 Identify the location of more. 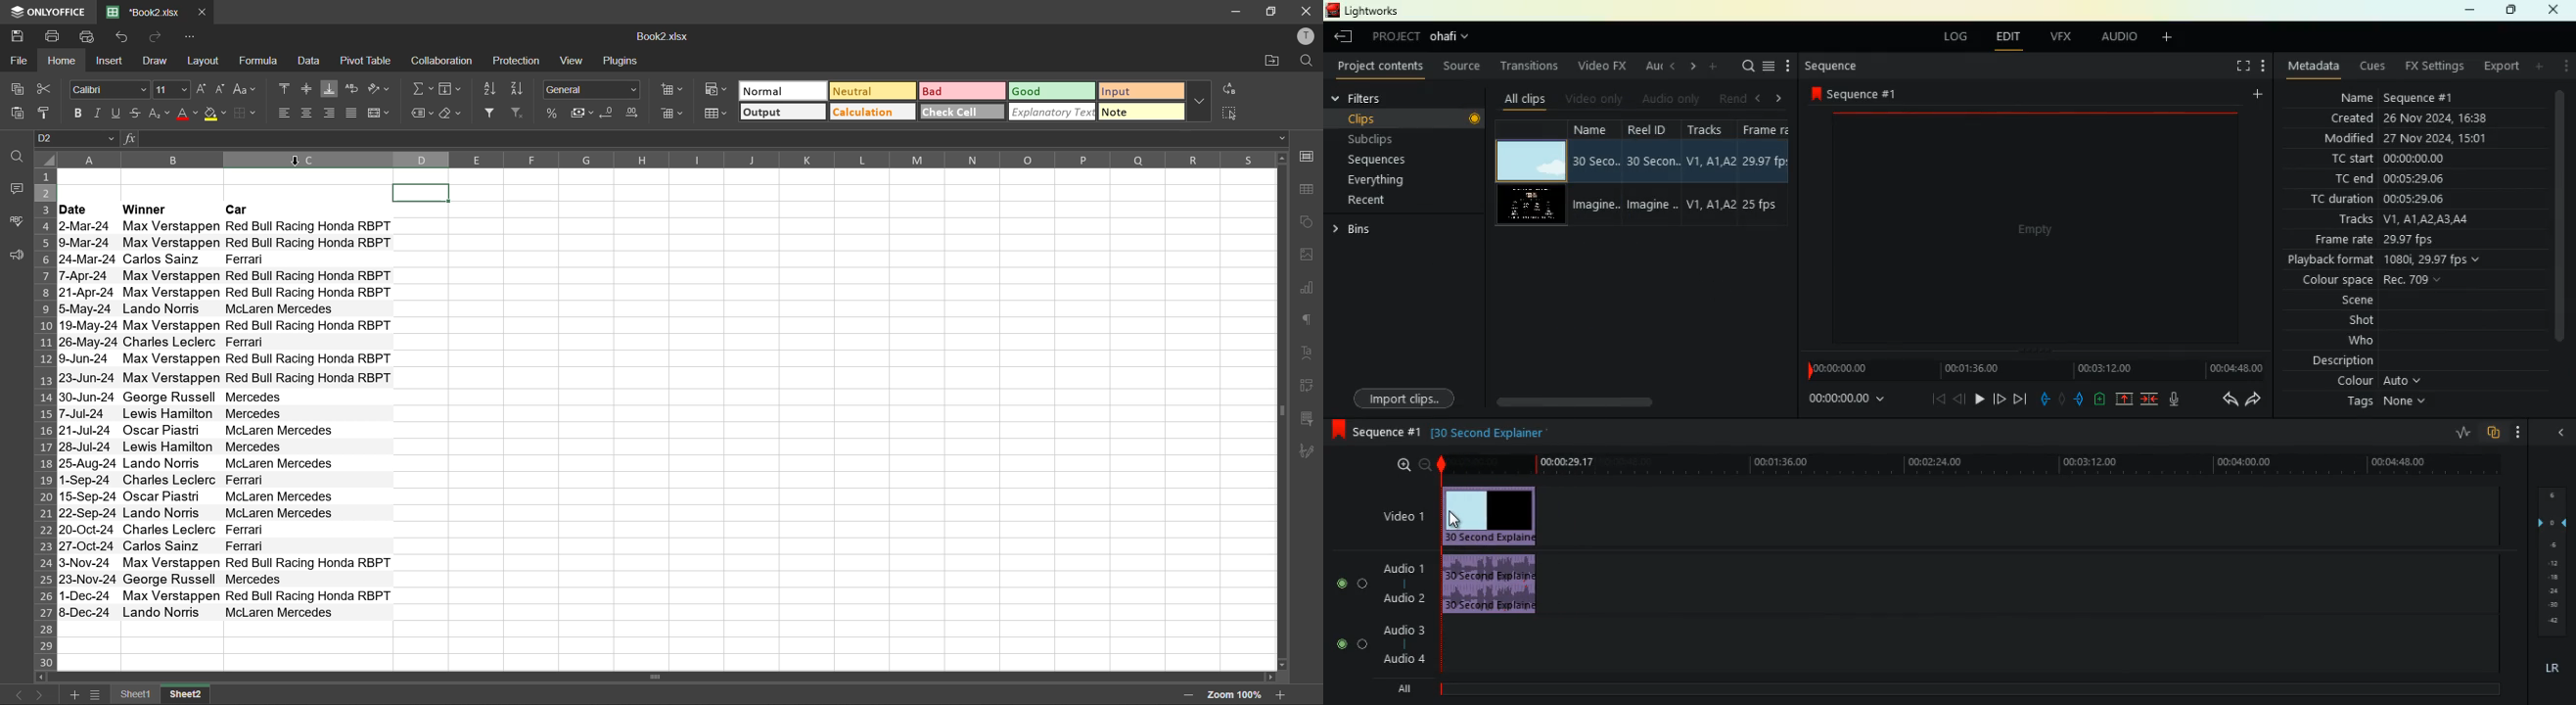
(2562, 68).